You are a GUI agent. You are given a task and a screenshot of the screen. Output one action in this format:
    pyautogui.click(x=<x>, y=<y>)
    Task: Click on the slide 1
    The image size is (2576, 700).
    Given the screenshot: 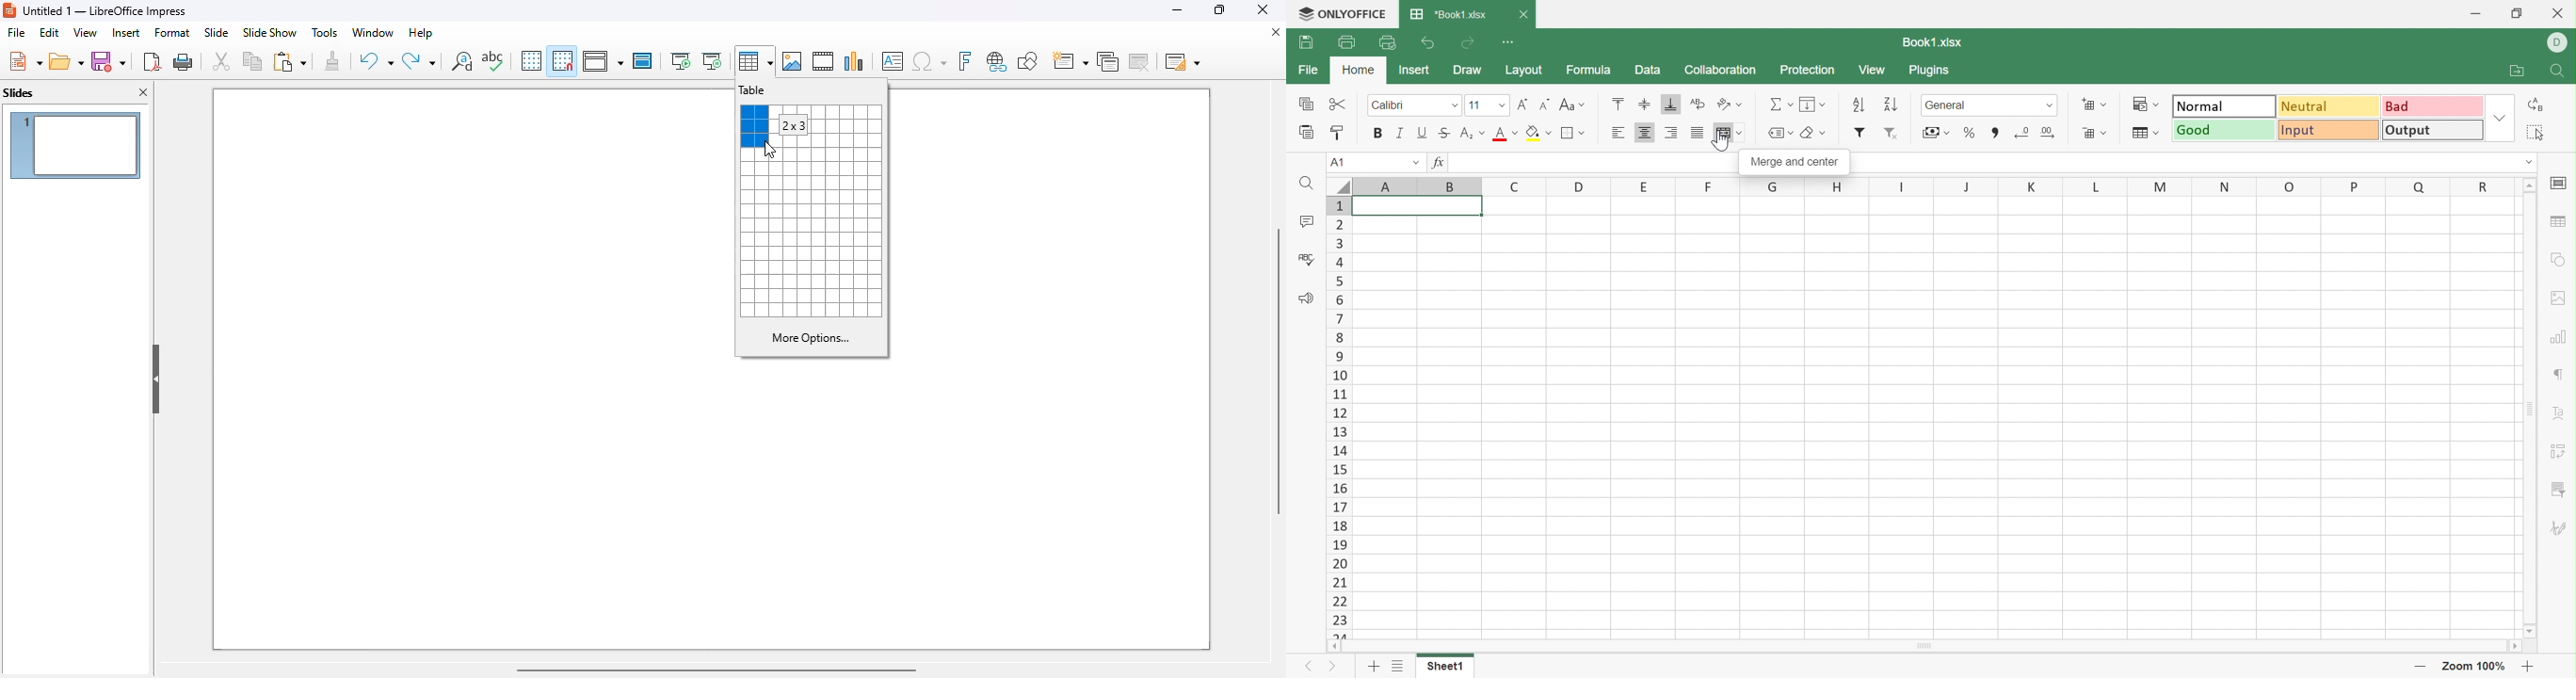 What is the action you would take?
    pyautogui.click(x=712, y=508)
    